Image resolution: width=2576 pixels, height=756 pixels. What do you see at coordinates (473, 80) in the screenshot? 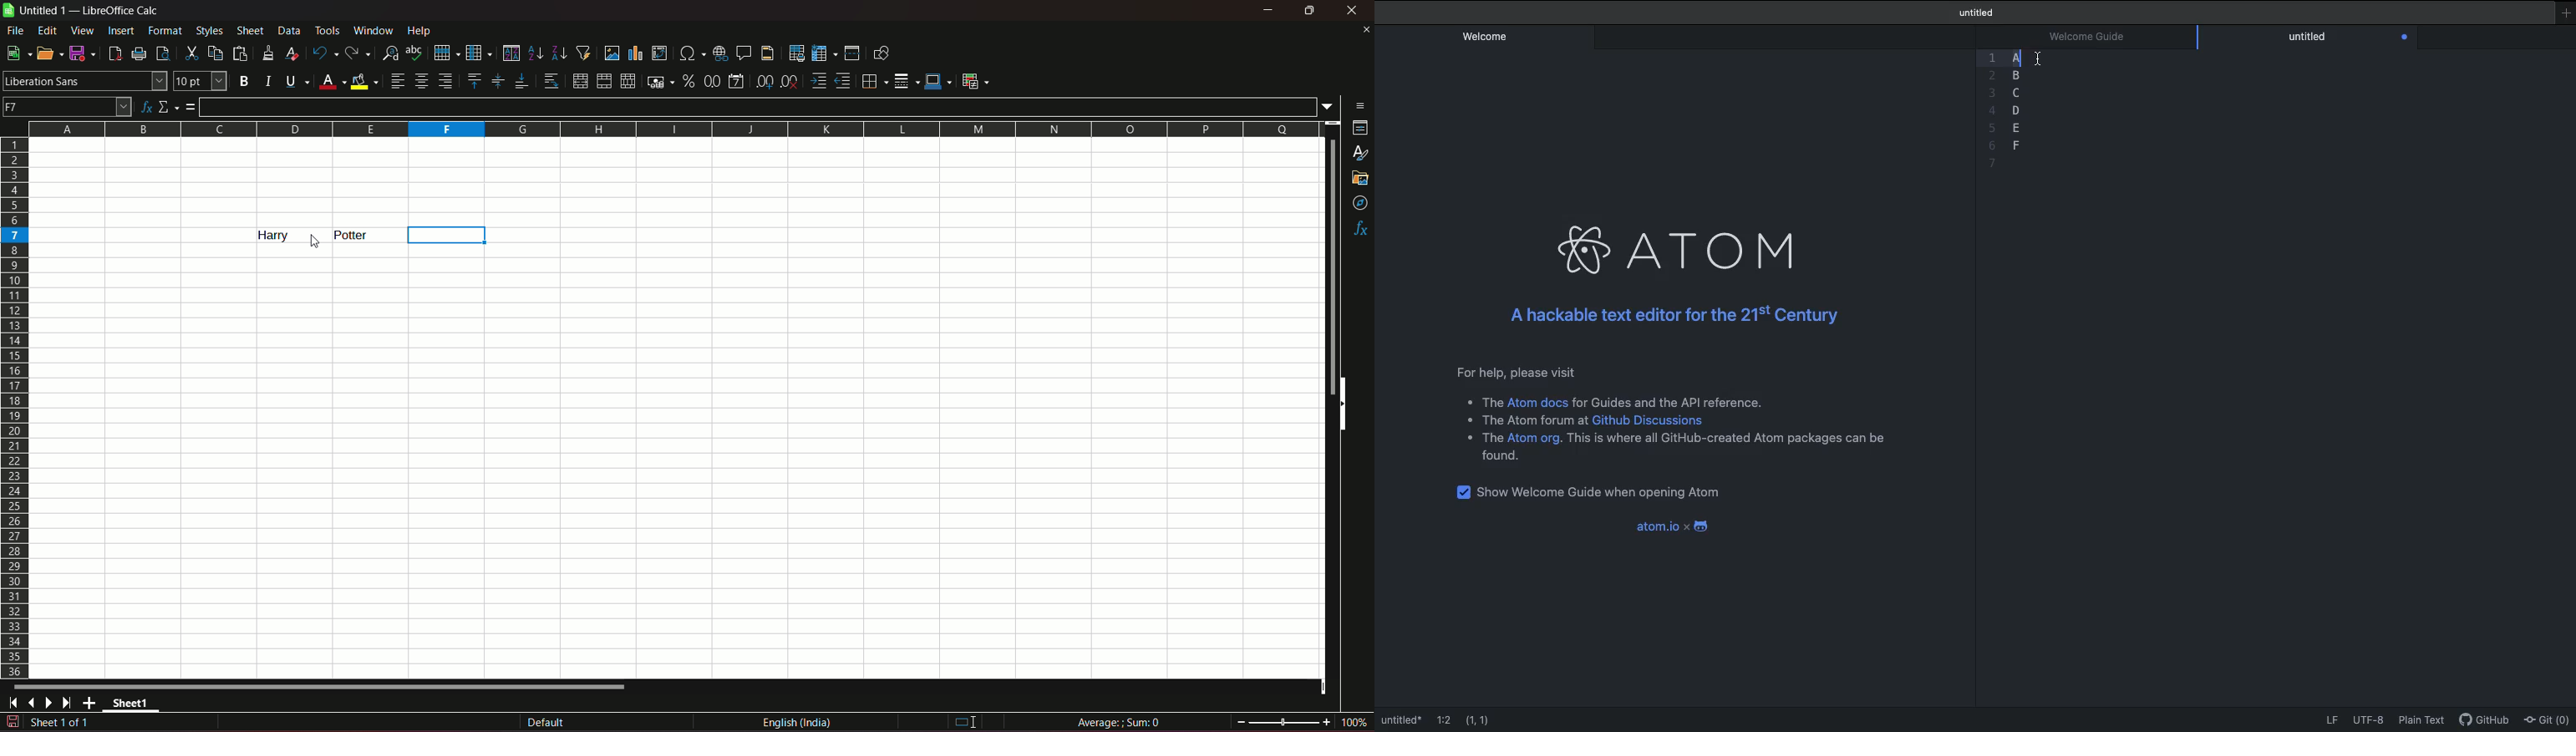
I see `align top` at bounding box center [473, 80].